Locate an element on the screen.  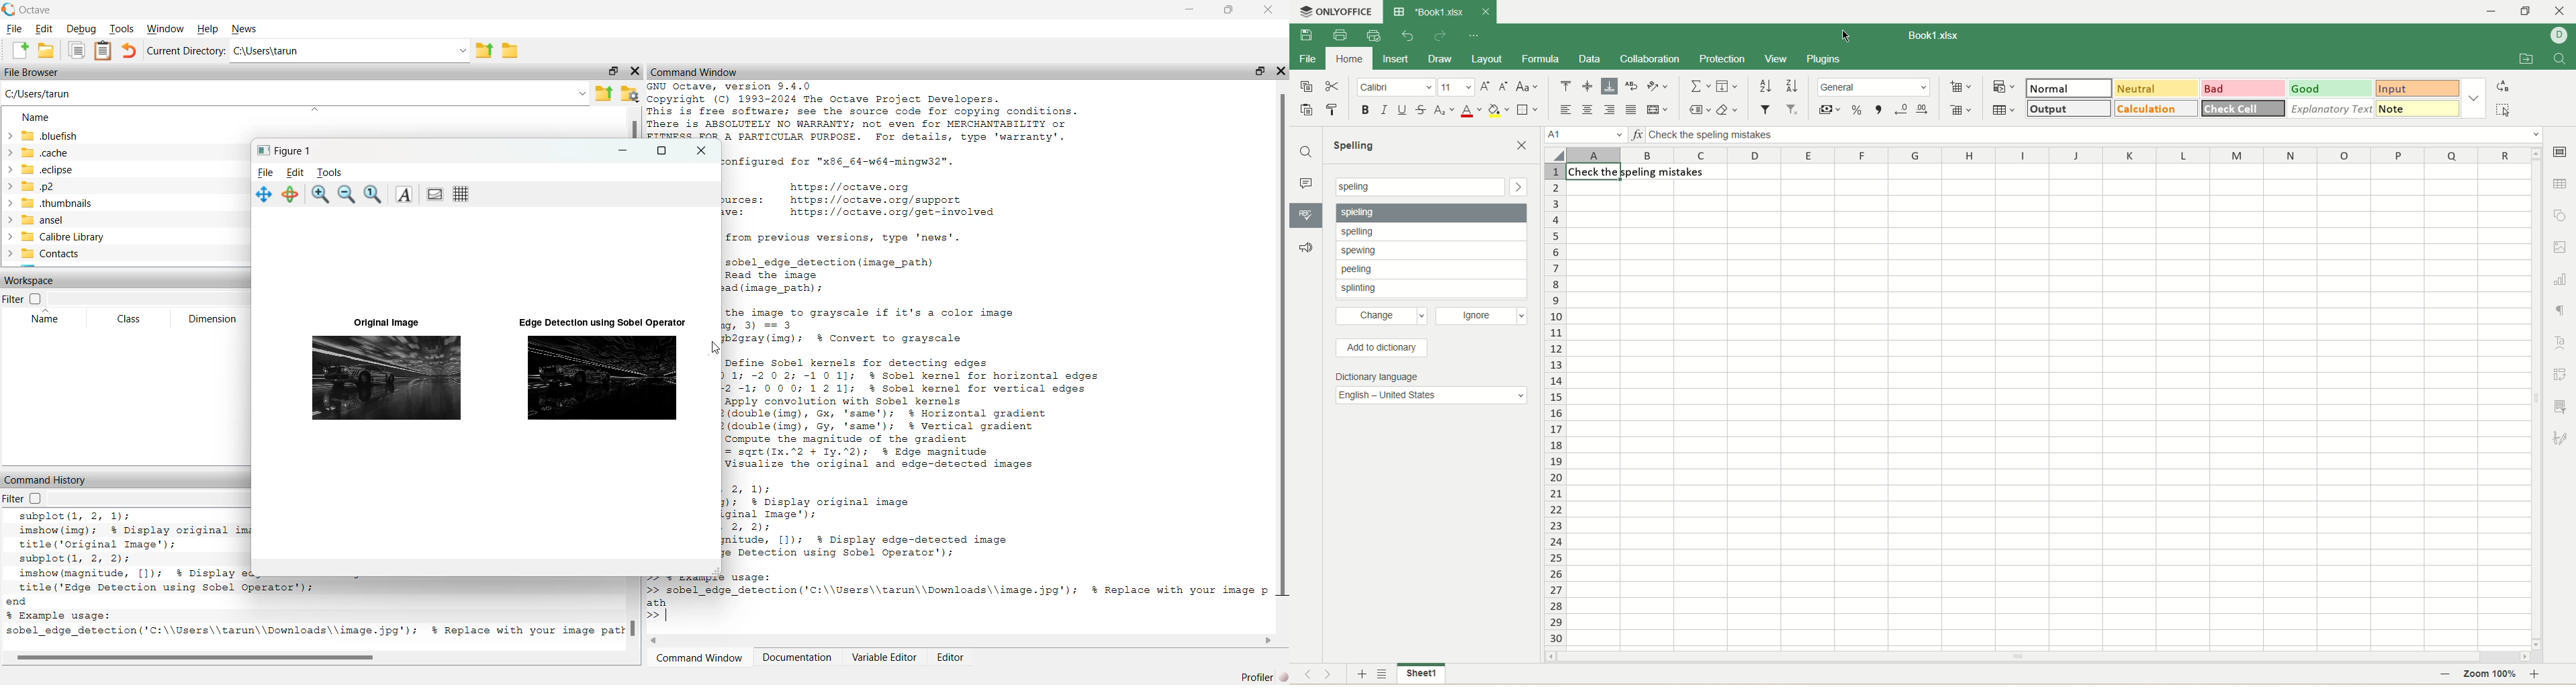
C\Users\tarun v is located at coordinates (349, 51).